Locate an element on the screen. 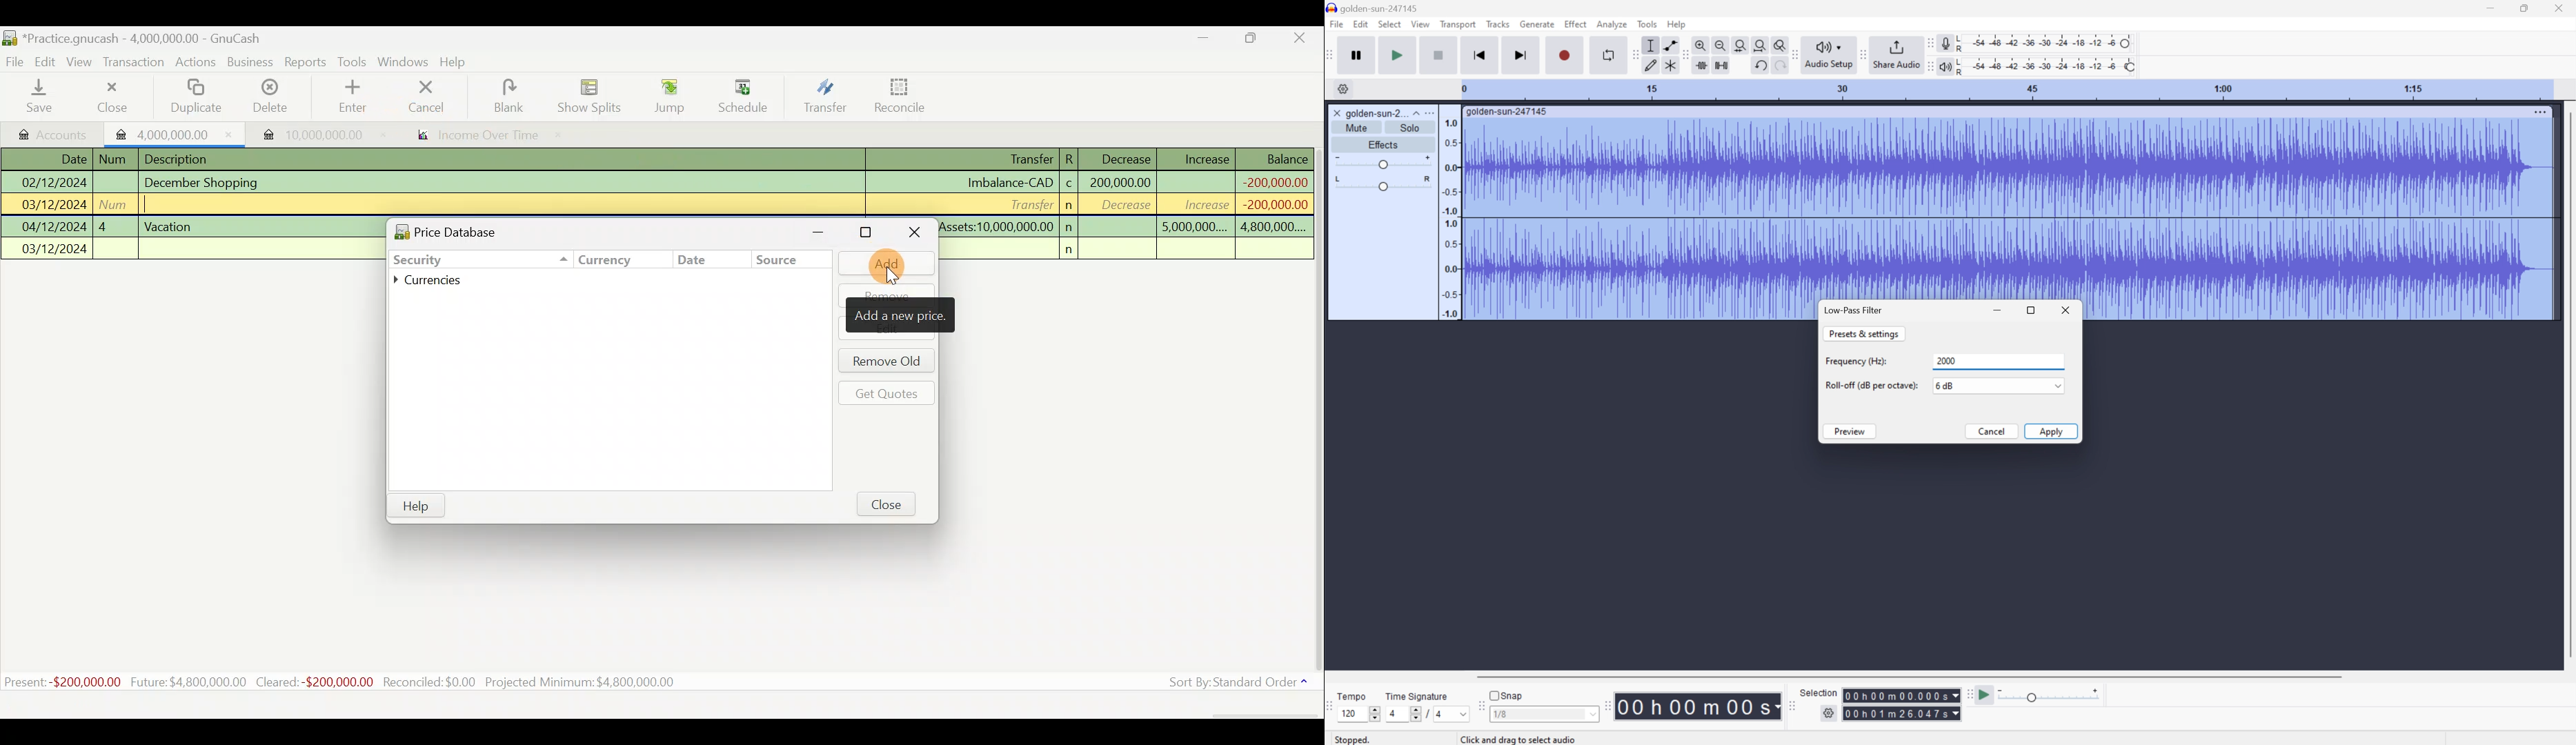 Image resolution: width=2576 pixels, height=756 pixels. Select is located at coordinates (1389, 24).